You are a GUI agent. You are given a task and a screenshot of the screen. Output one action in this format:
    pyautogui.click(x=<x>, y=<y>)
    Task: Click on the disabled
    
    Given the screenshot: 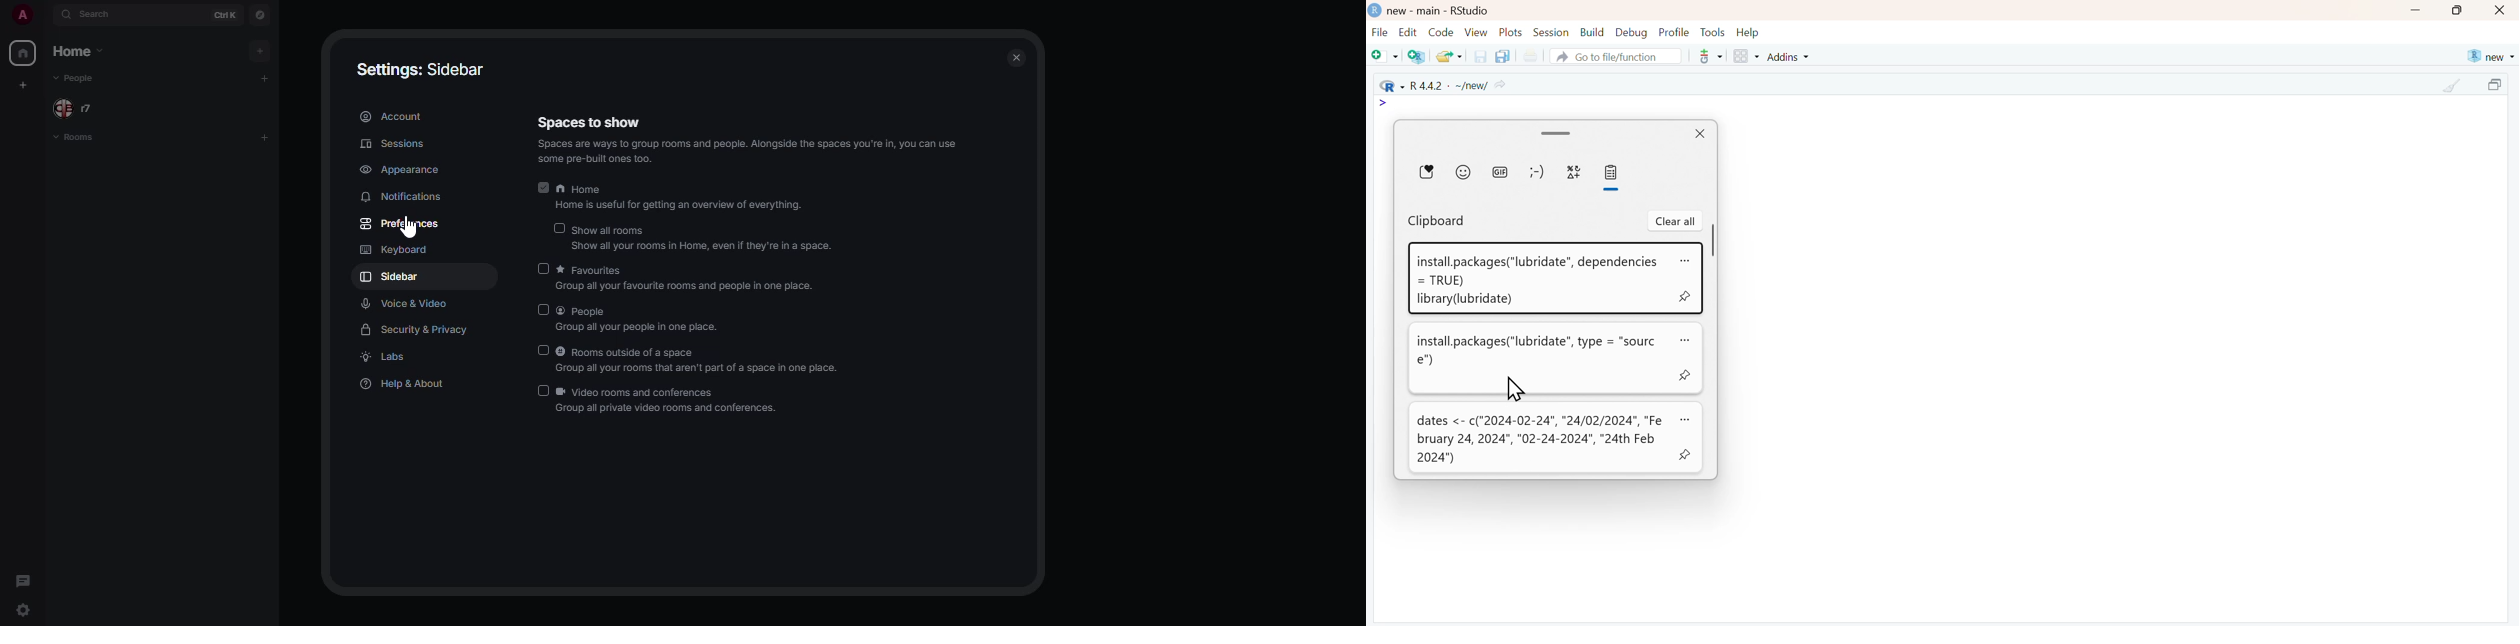 What is the action you would take?
    pyautogui.click(x=544, y=267)
    